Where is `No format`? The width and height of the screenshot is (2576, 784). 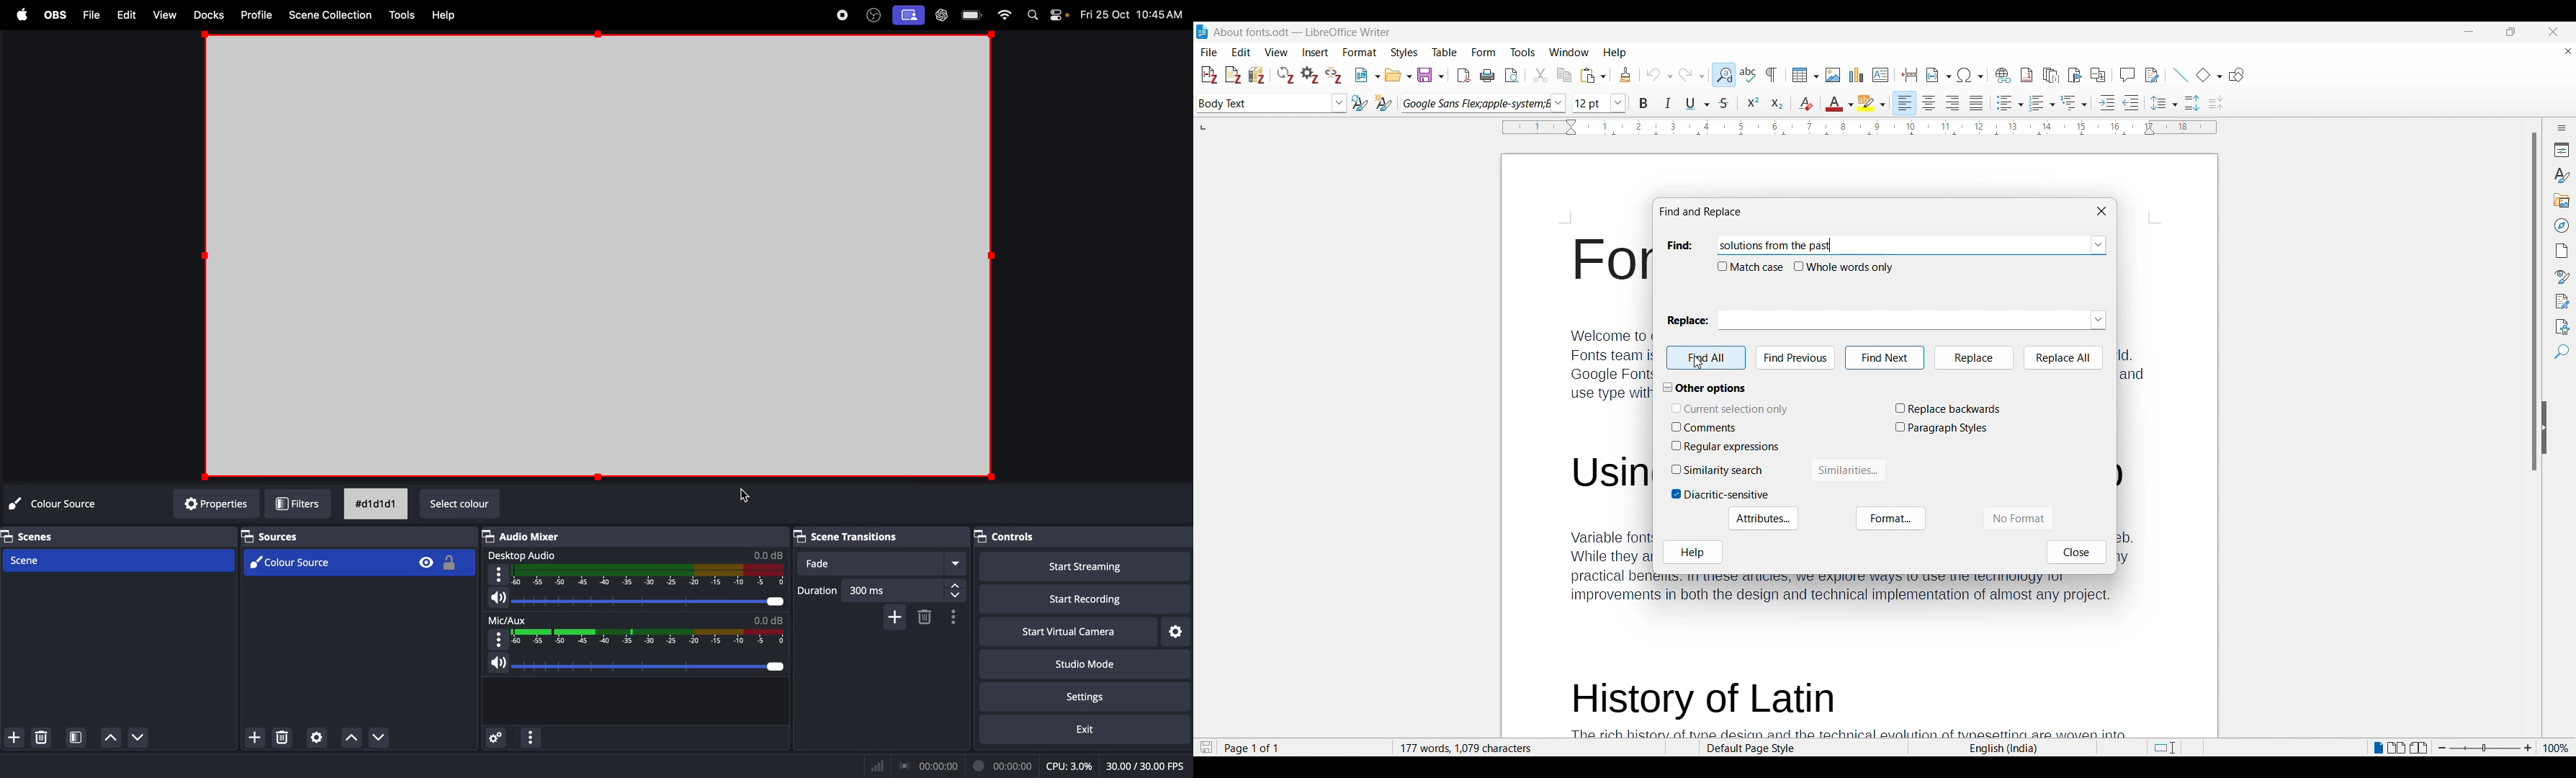 No format is located at coordinates (2018, 519).